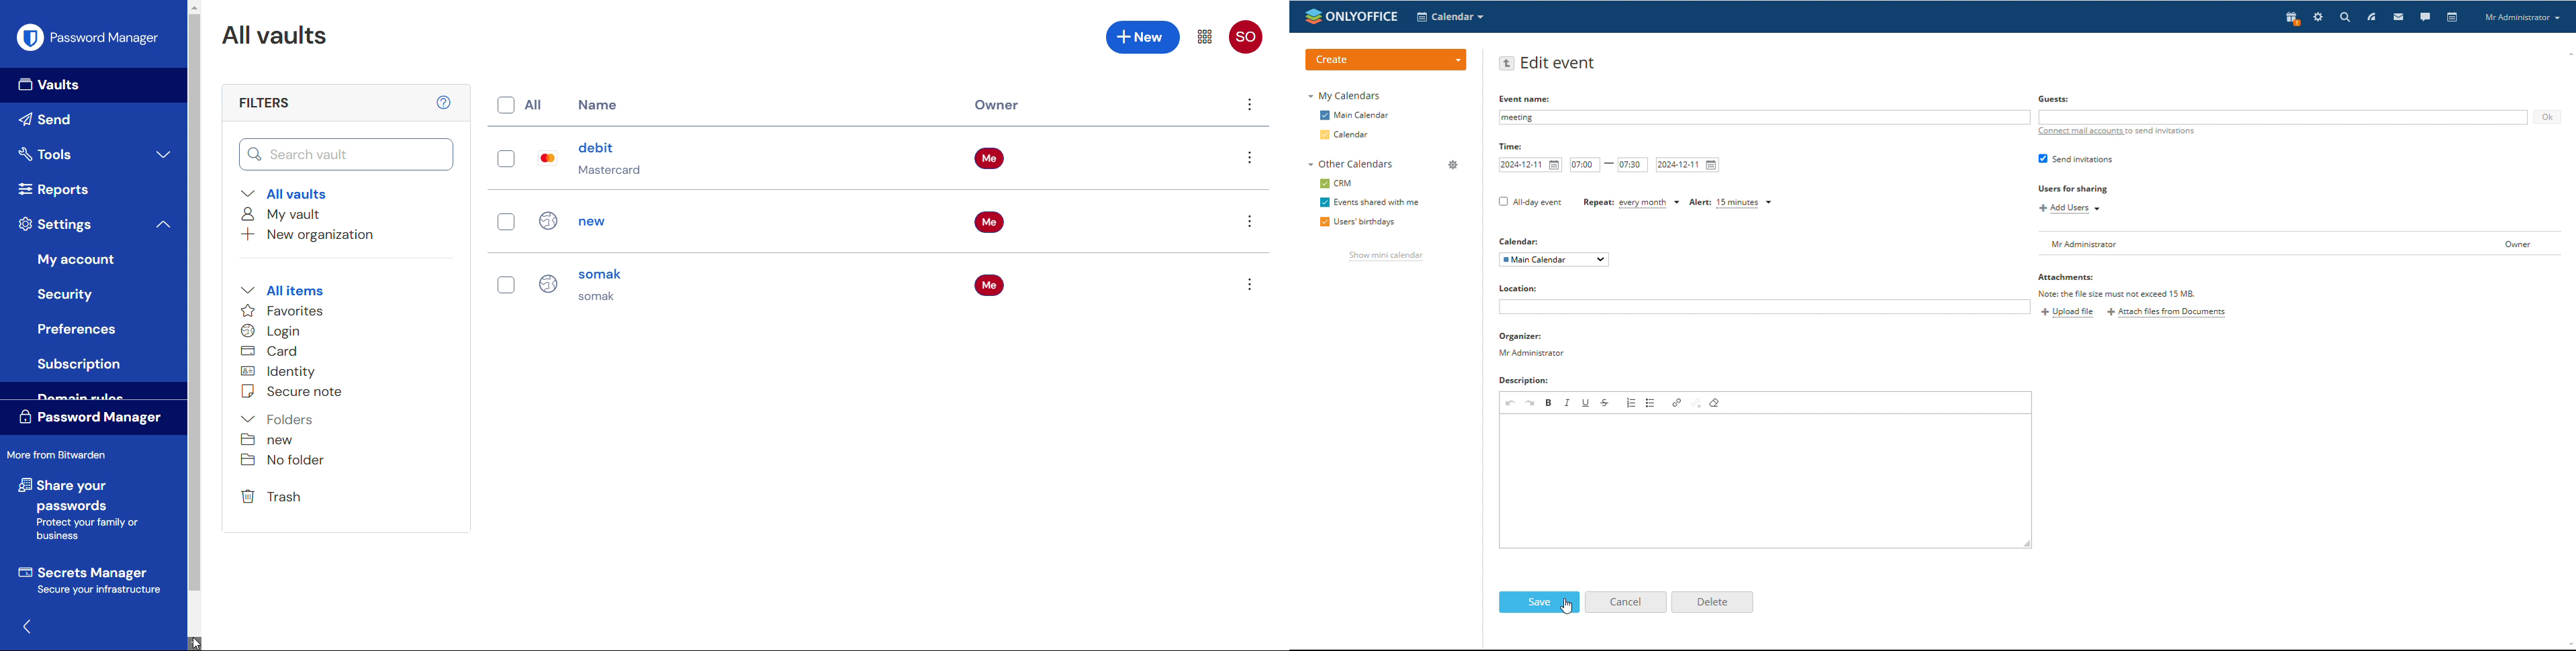 This screenshot has width=2576, height=672. I want to click on link, so click(1679, 403).